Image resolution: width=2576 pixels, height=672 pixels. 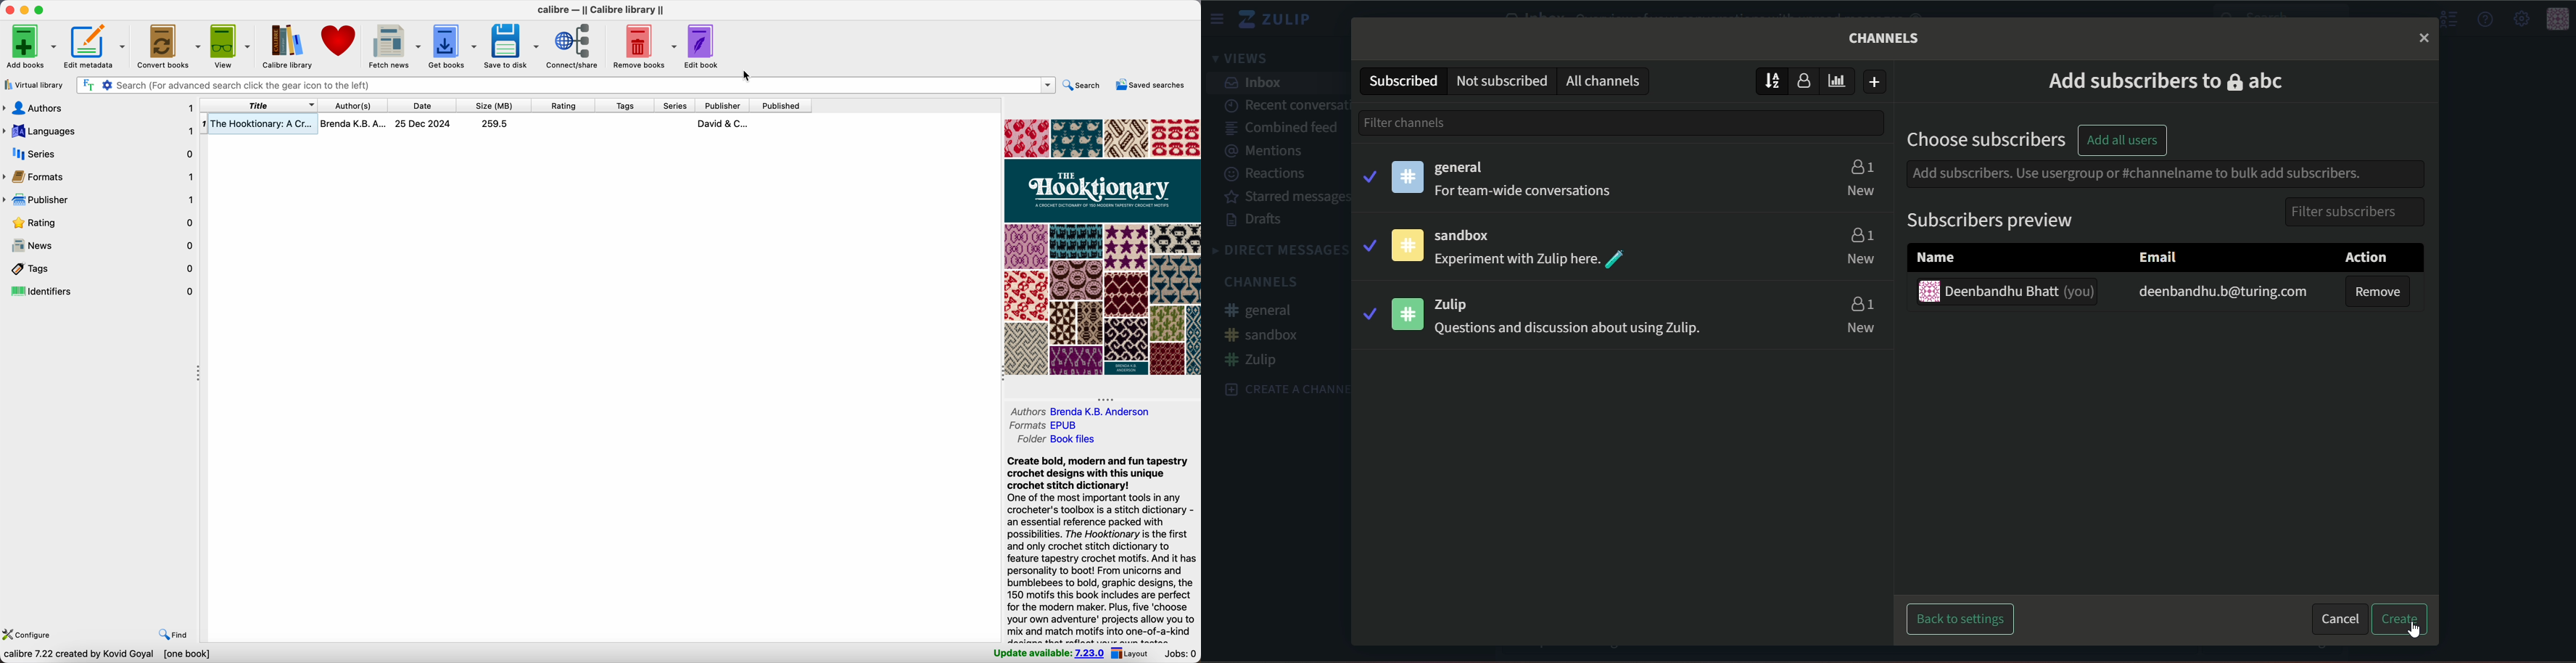 What do you see at coordinates (1516, 260) in the screenshot?
I see `Experiment with Zulip here.` at bounding box center [1516, 260].